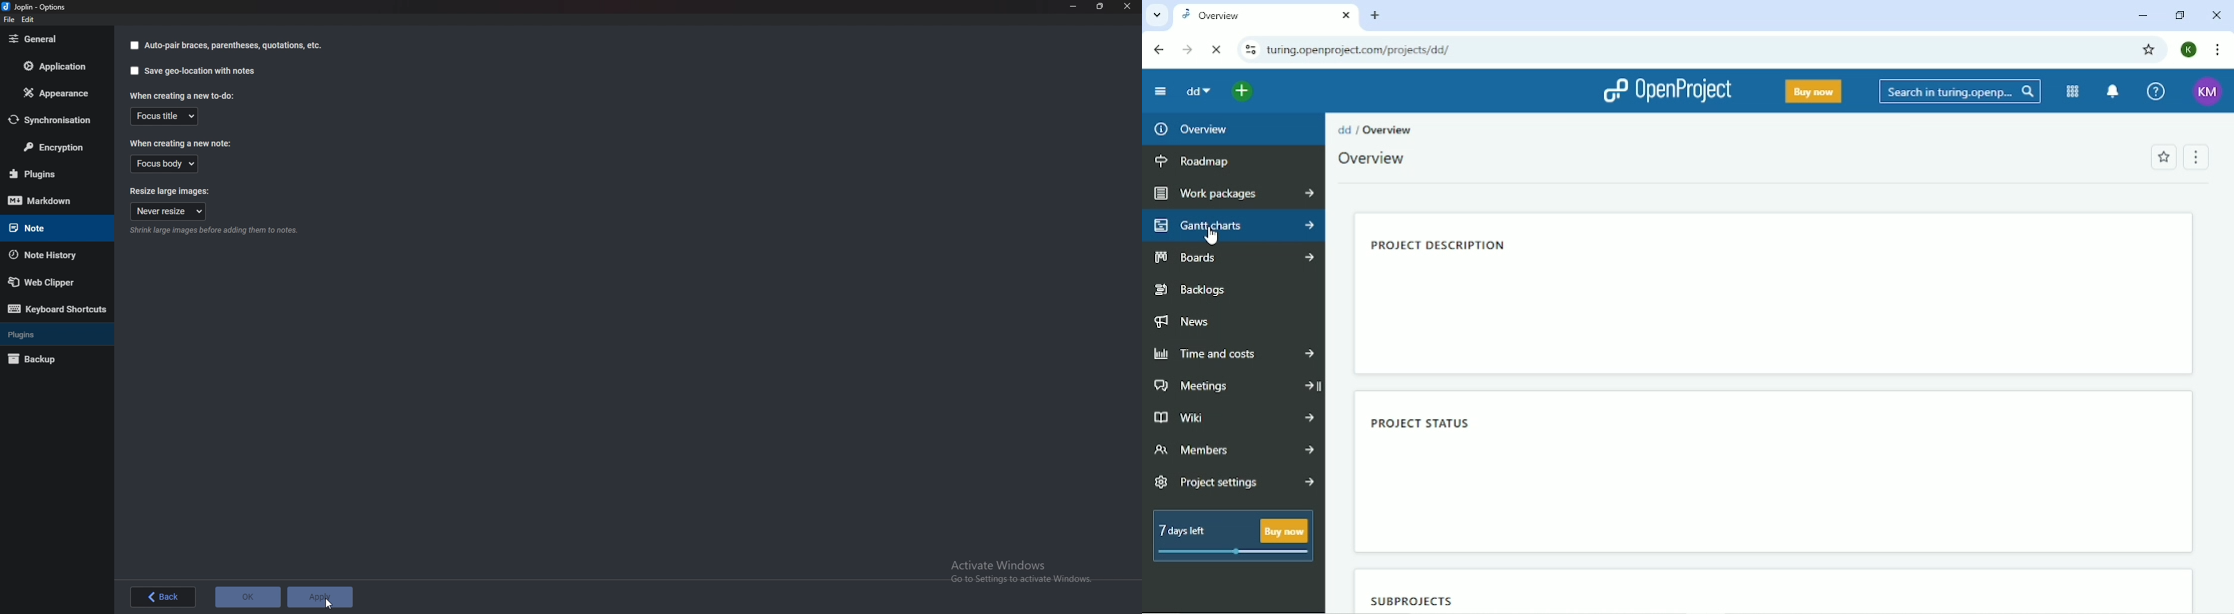  What do you see at coordinates (168, 212) in the screenshot?
I see `Never resize` at bounding box center [168, 212].